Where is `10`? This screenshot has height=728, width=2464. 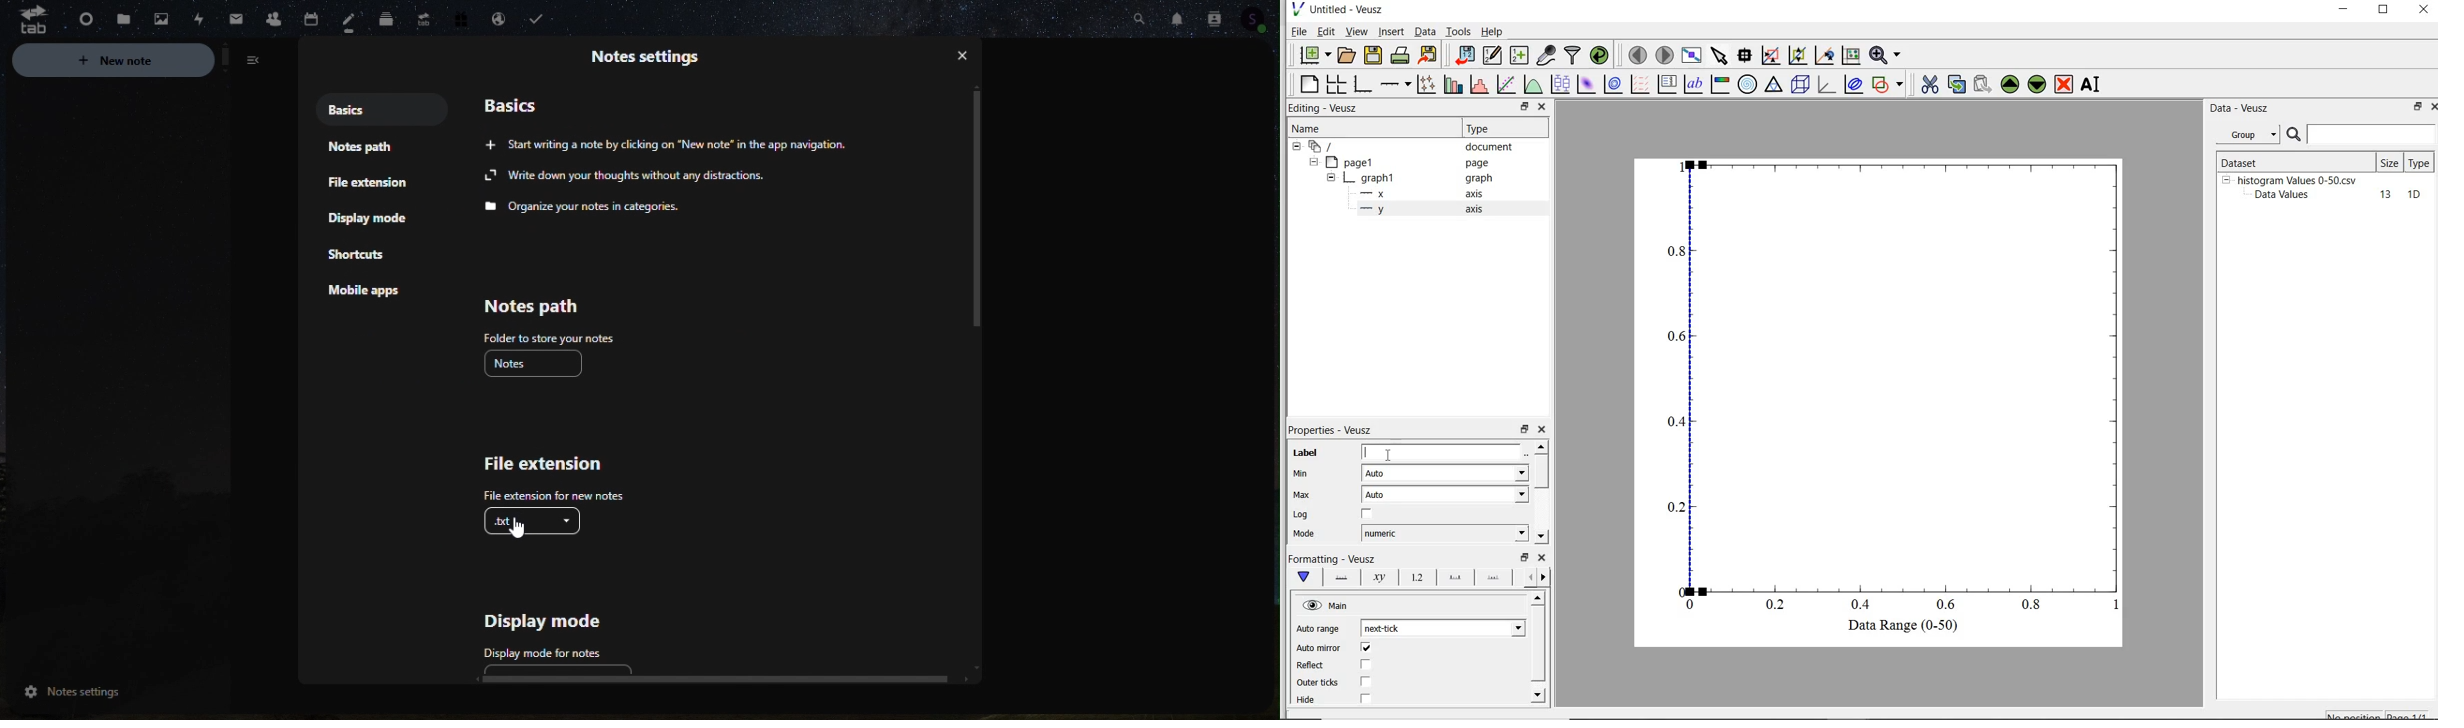 10 is located at coordinates (2414, 195).